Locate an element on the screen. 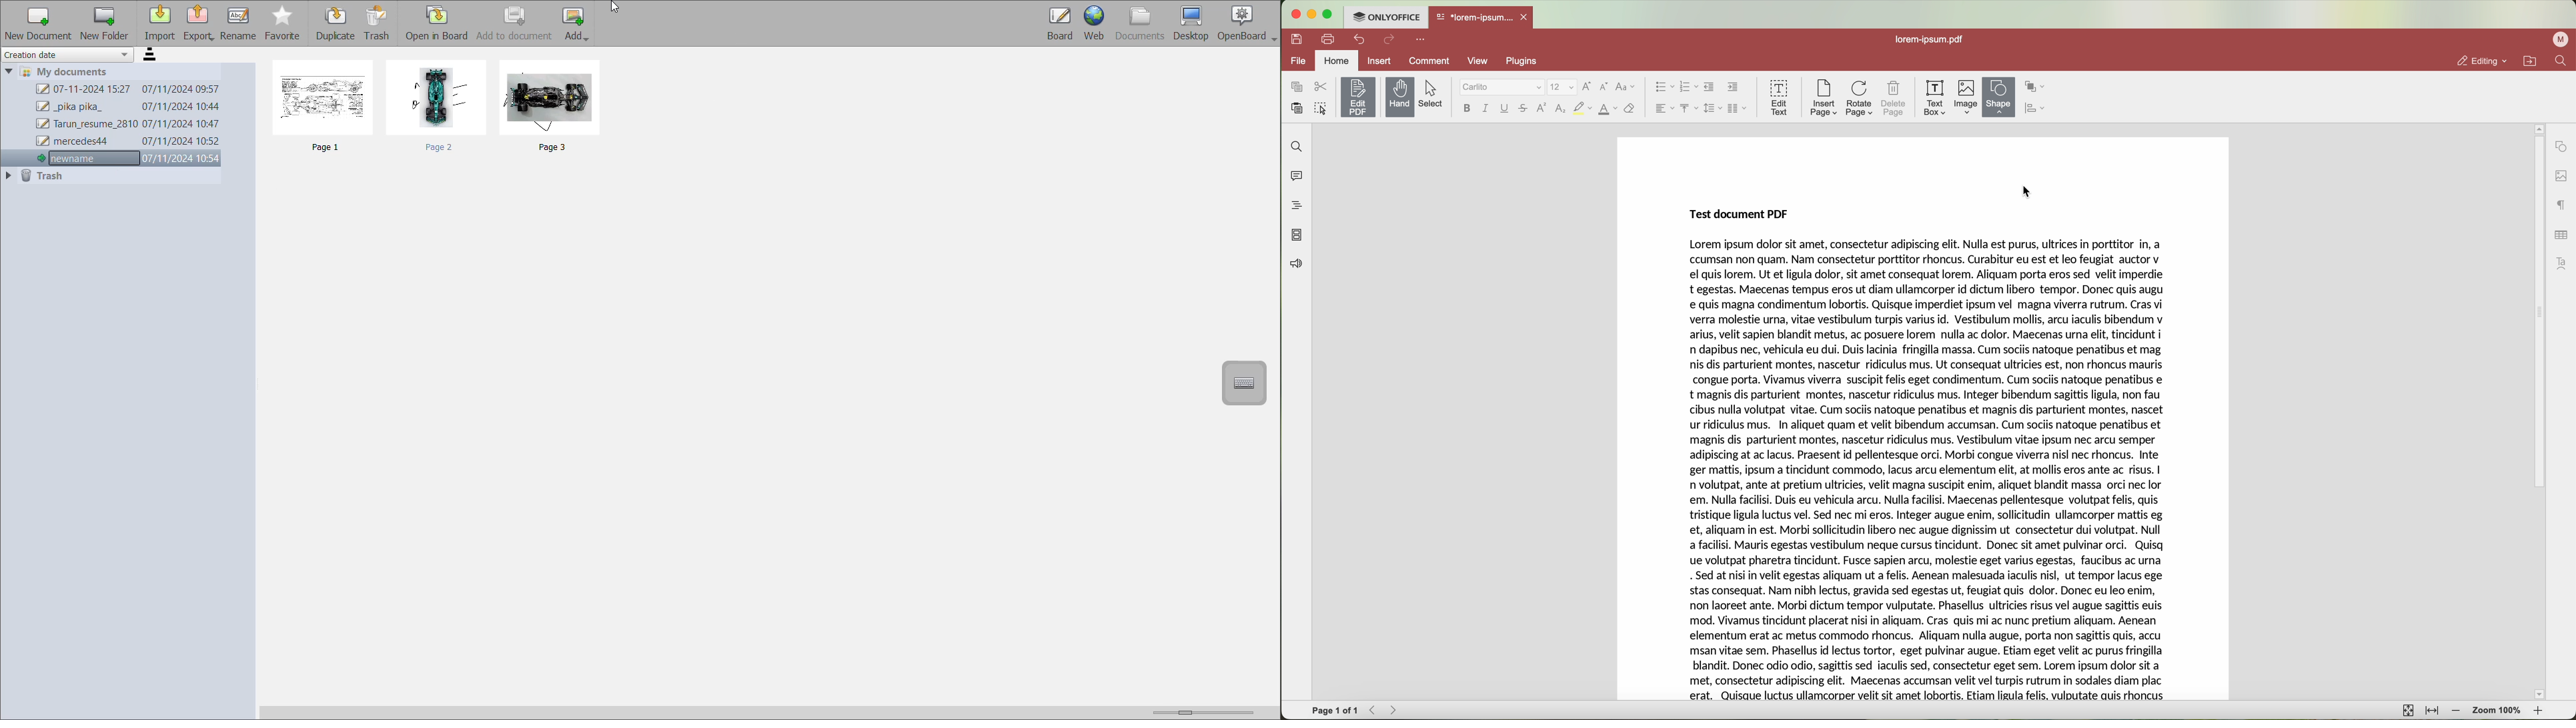 This screenshot has width=2576, height=728. favourite is located at coordinates (283, 25).